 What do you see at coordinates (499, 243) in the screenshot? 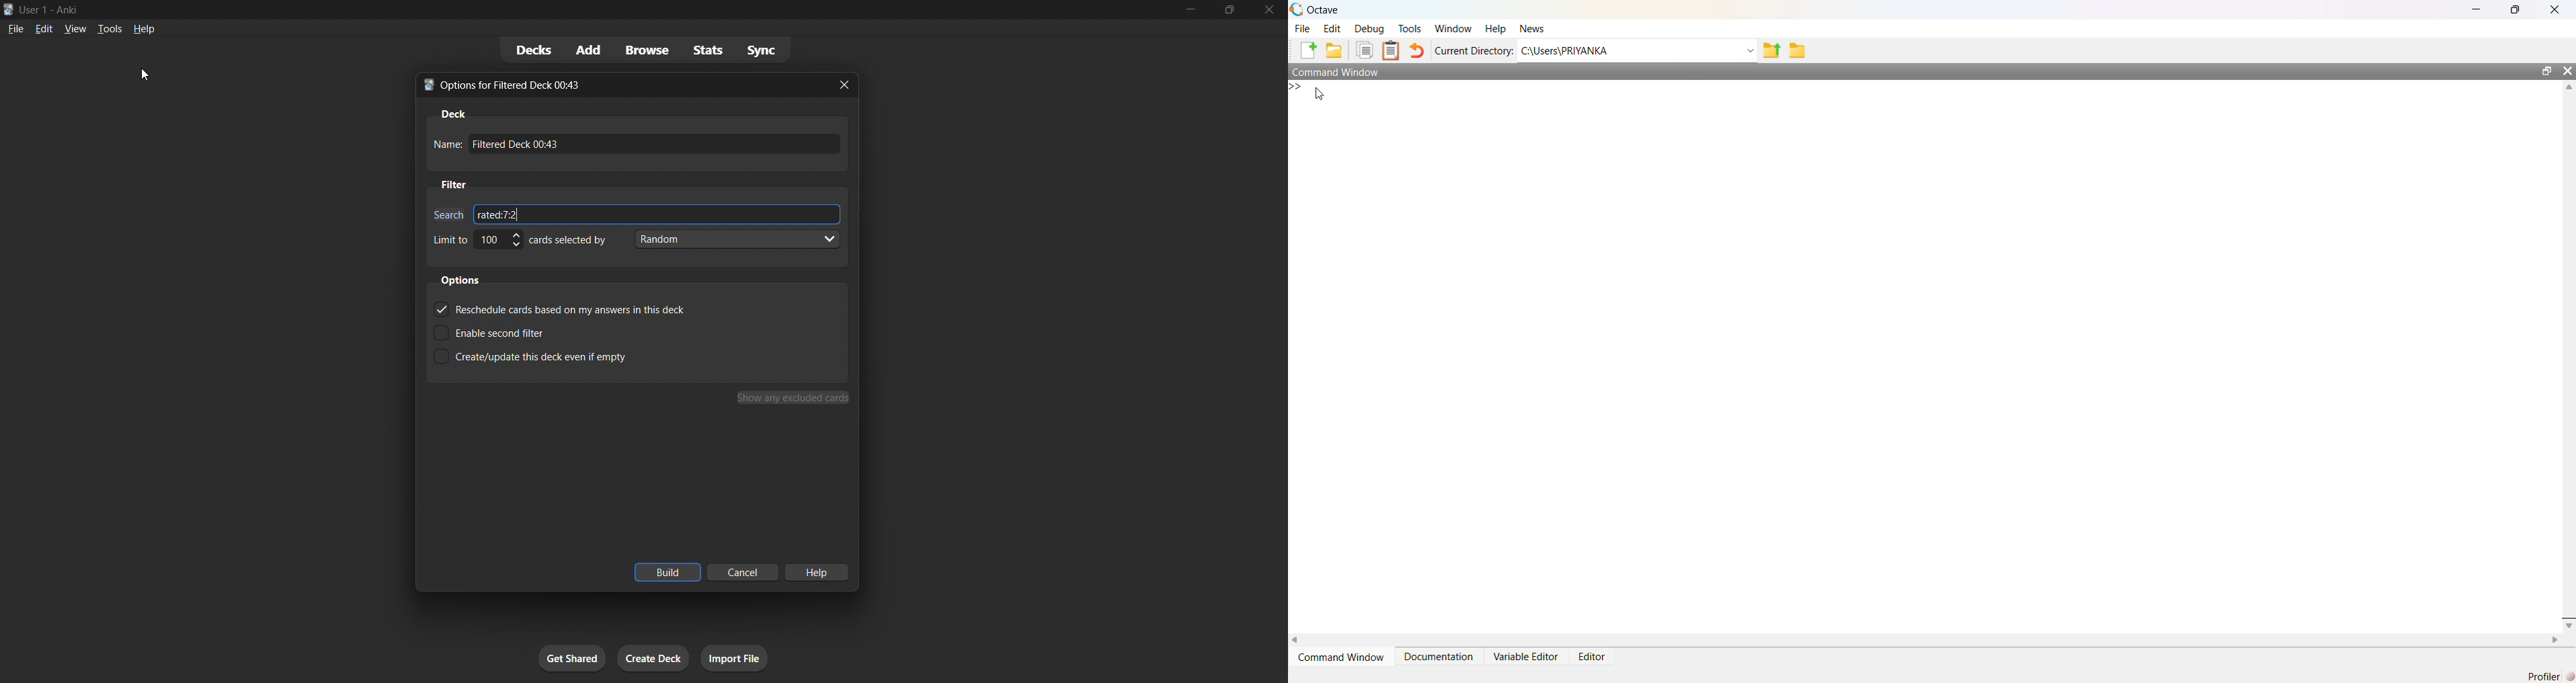
I see `100` at bounding box center [499, 243].